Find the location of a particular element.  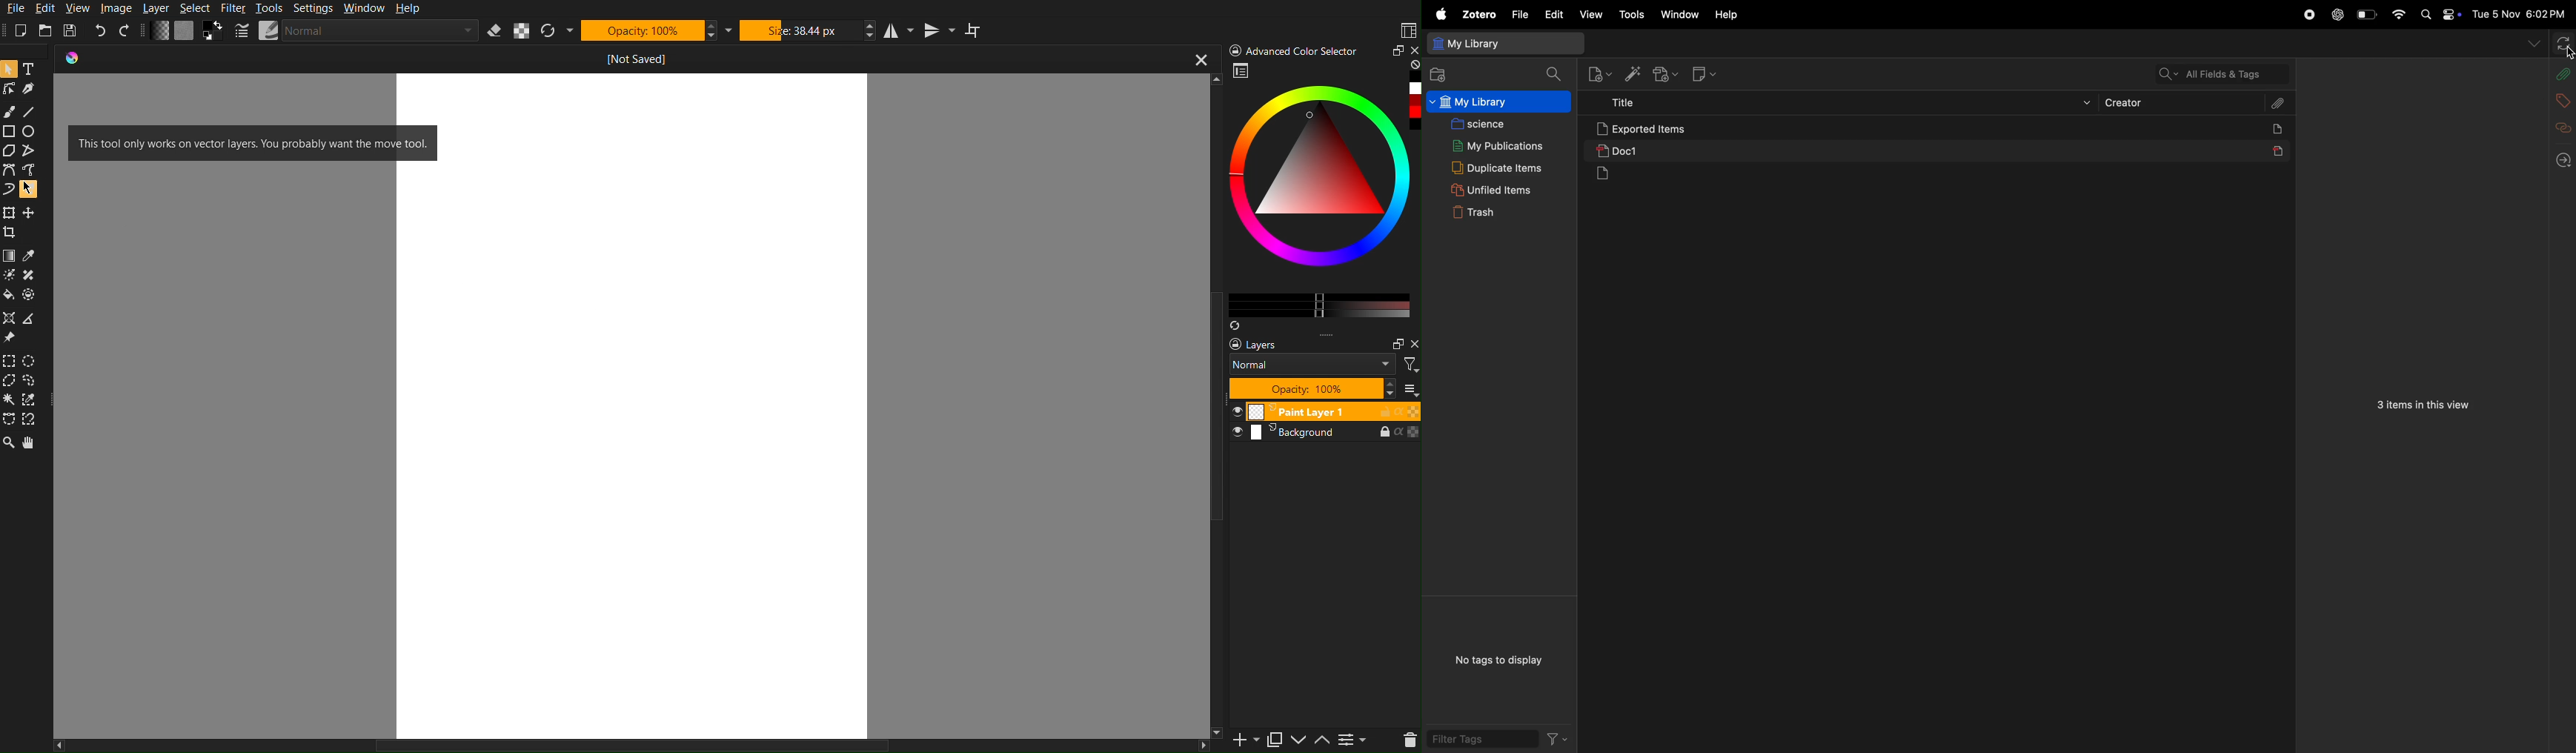

copy is located at coordinates (1274, 740).